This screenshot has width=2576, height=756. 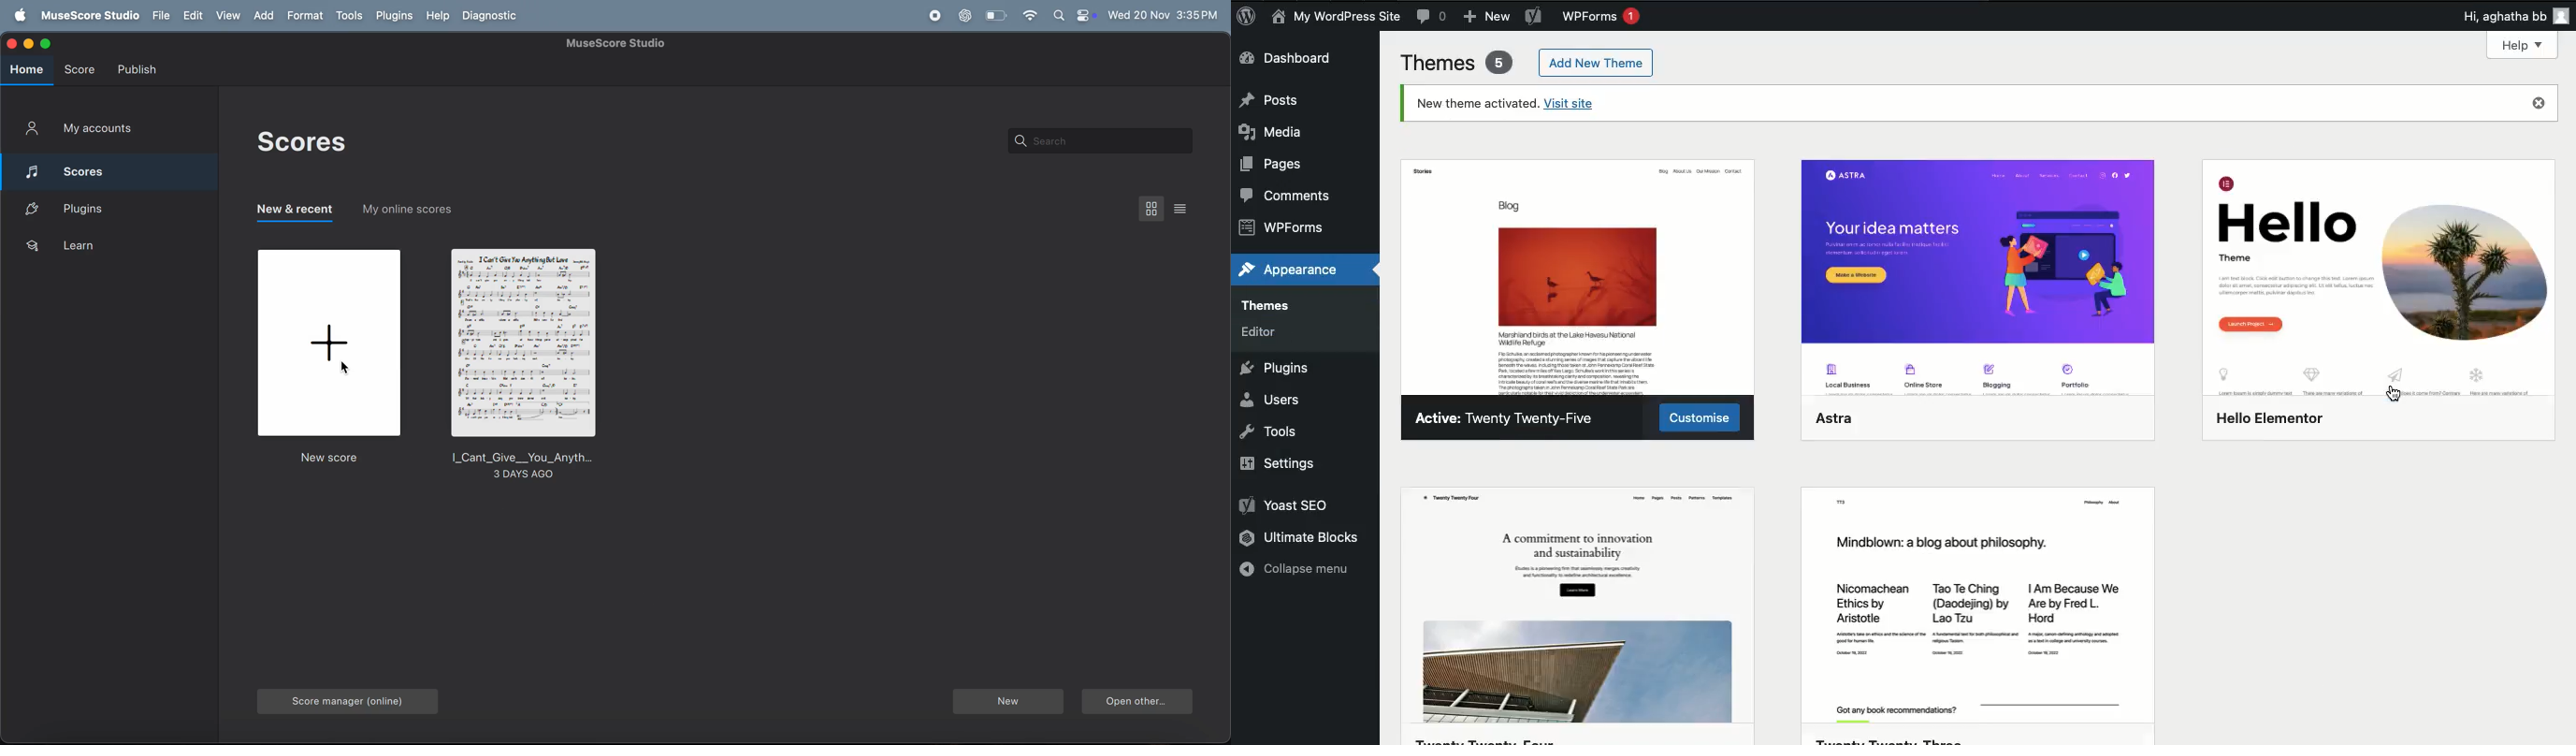 I want to click on song score anything, so click(x=522, y=367).